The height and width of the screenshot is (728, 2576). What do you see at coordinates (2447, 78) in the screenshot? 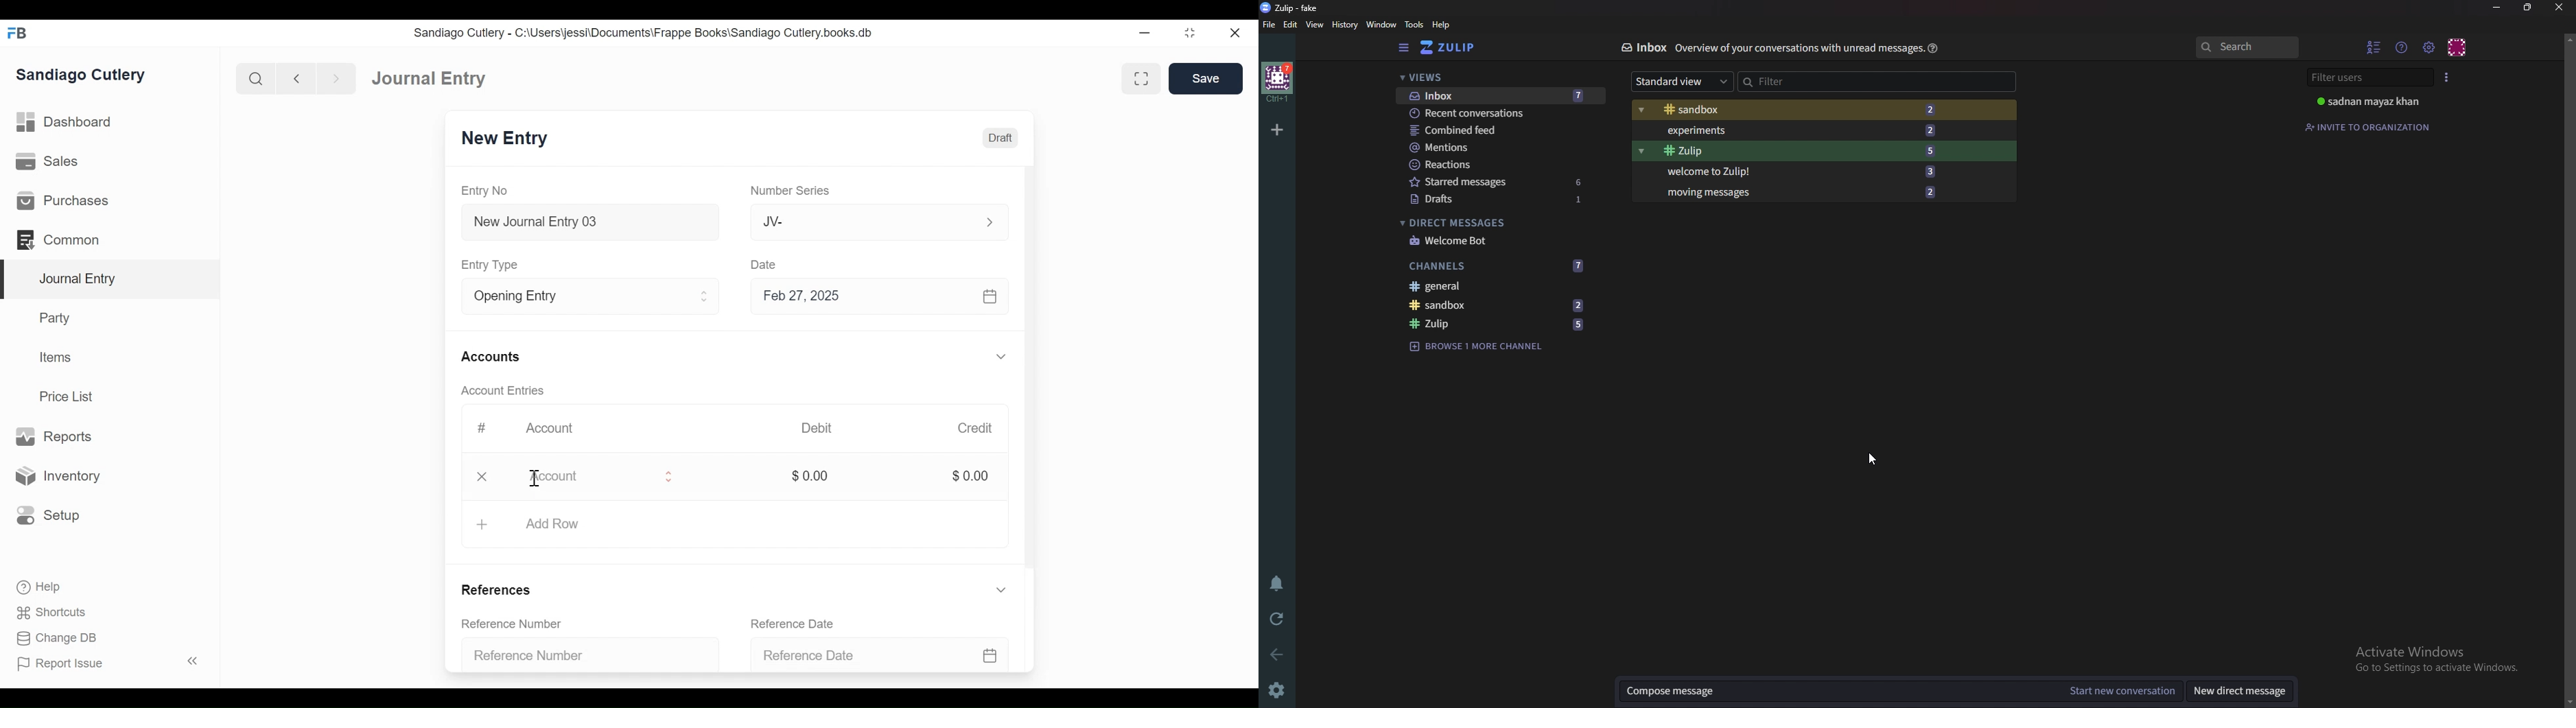
I see `User list style` at bounding box center [2447, 78].